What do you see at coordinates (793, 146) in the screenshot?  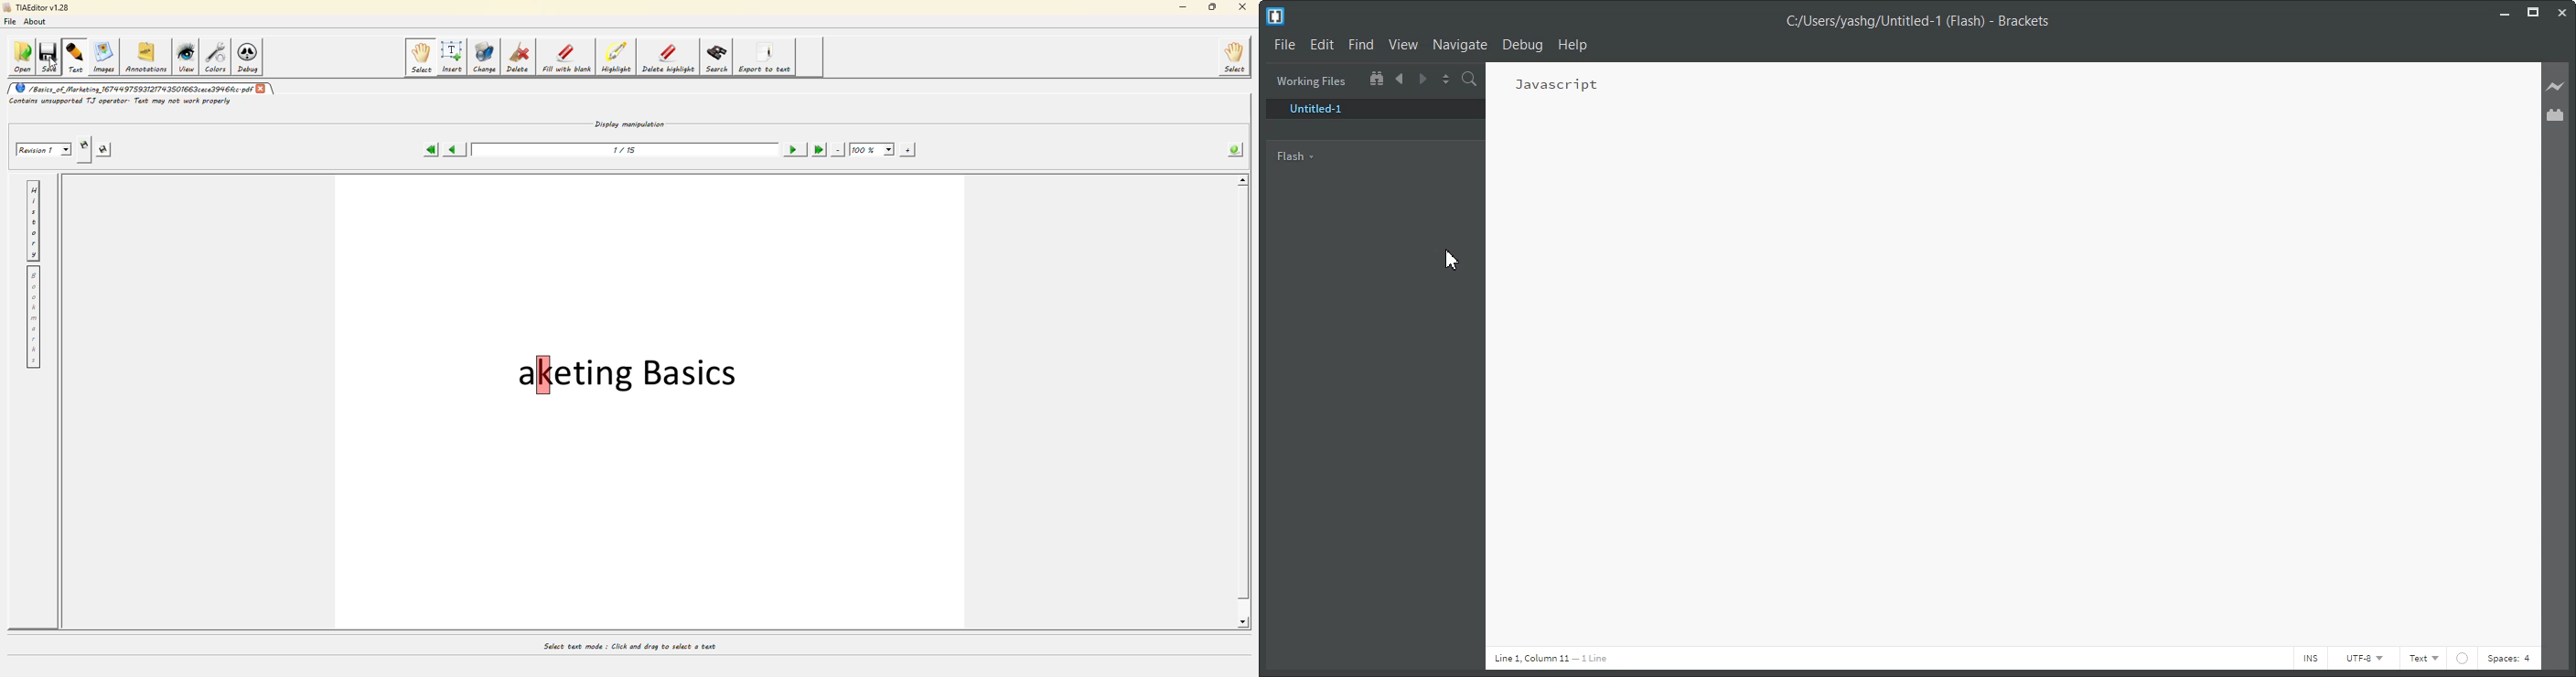 I see `next page` at bounding box center [793, 146].